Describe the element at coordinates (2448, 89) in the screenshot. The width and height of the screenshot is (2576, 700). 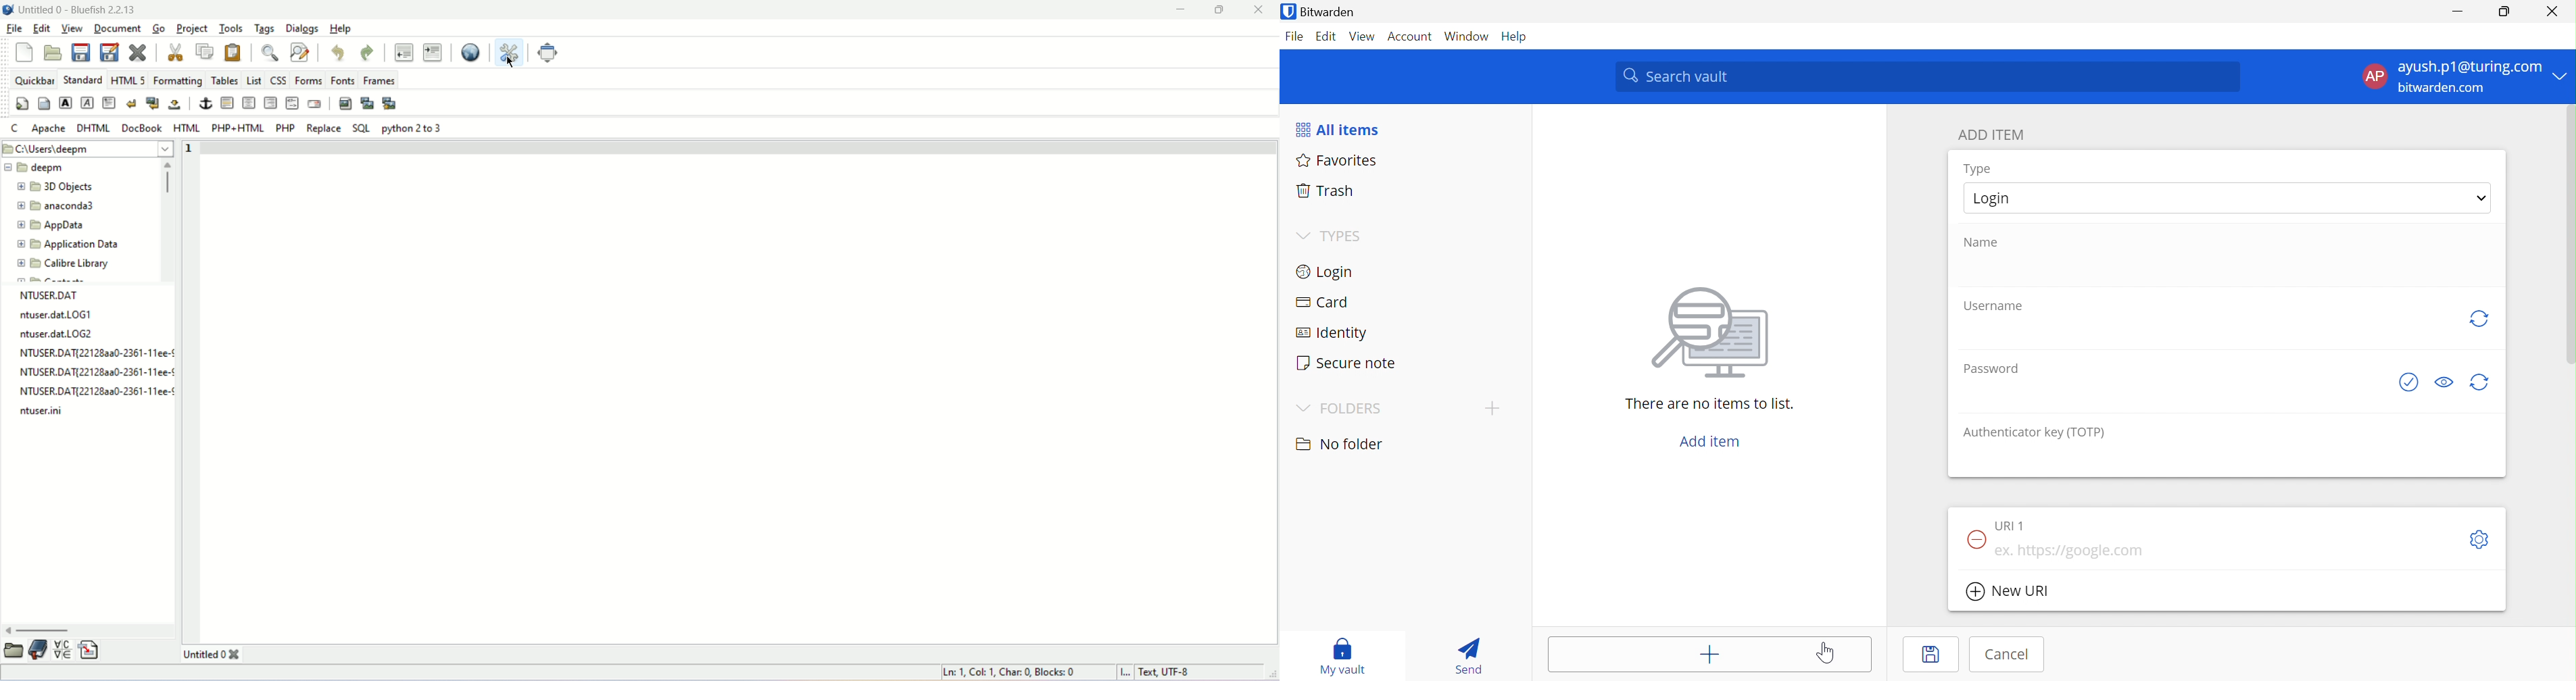
I see `bitwarden.com` at that location.